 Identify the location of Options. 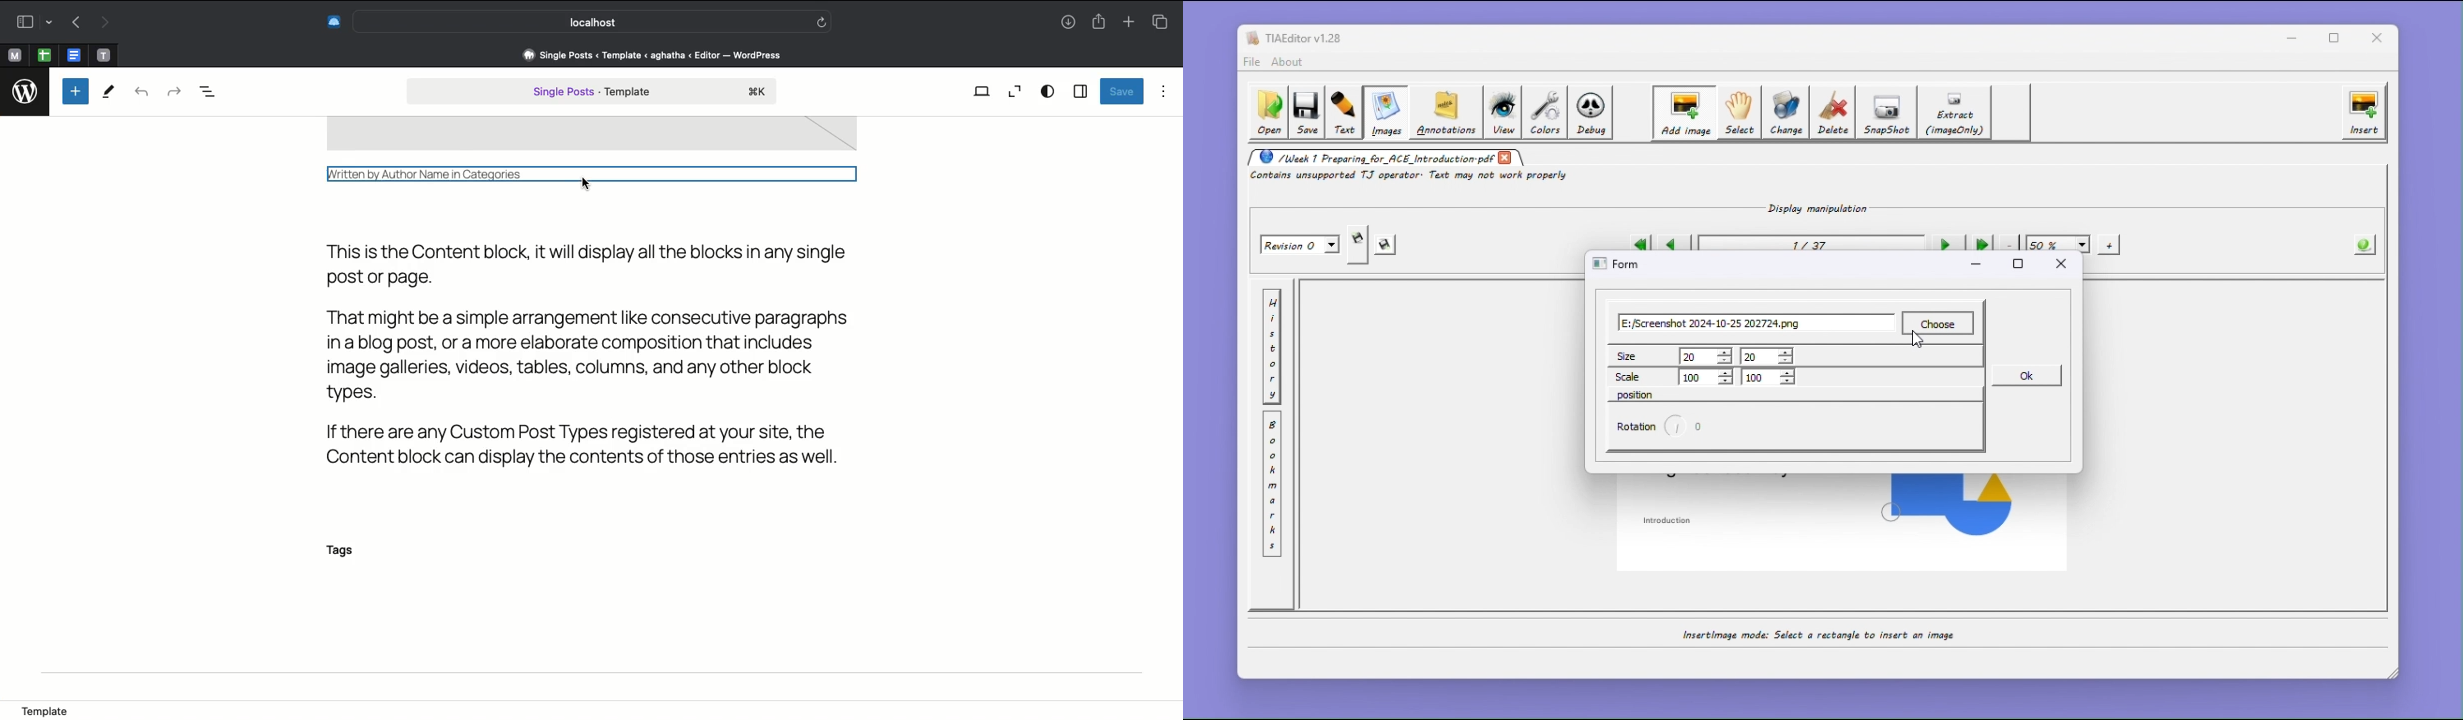
(1164, 90).